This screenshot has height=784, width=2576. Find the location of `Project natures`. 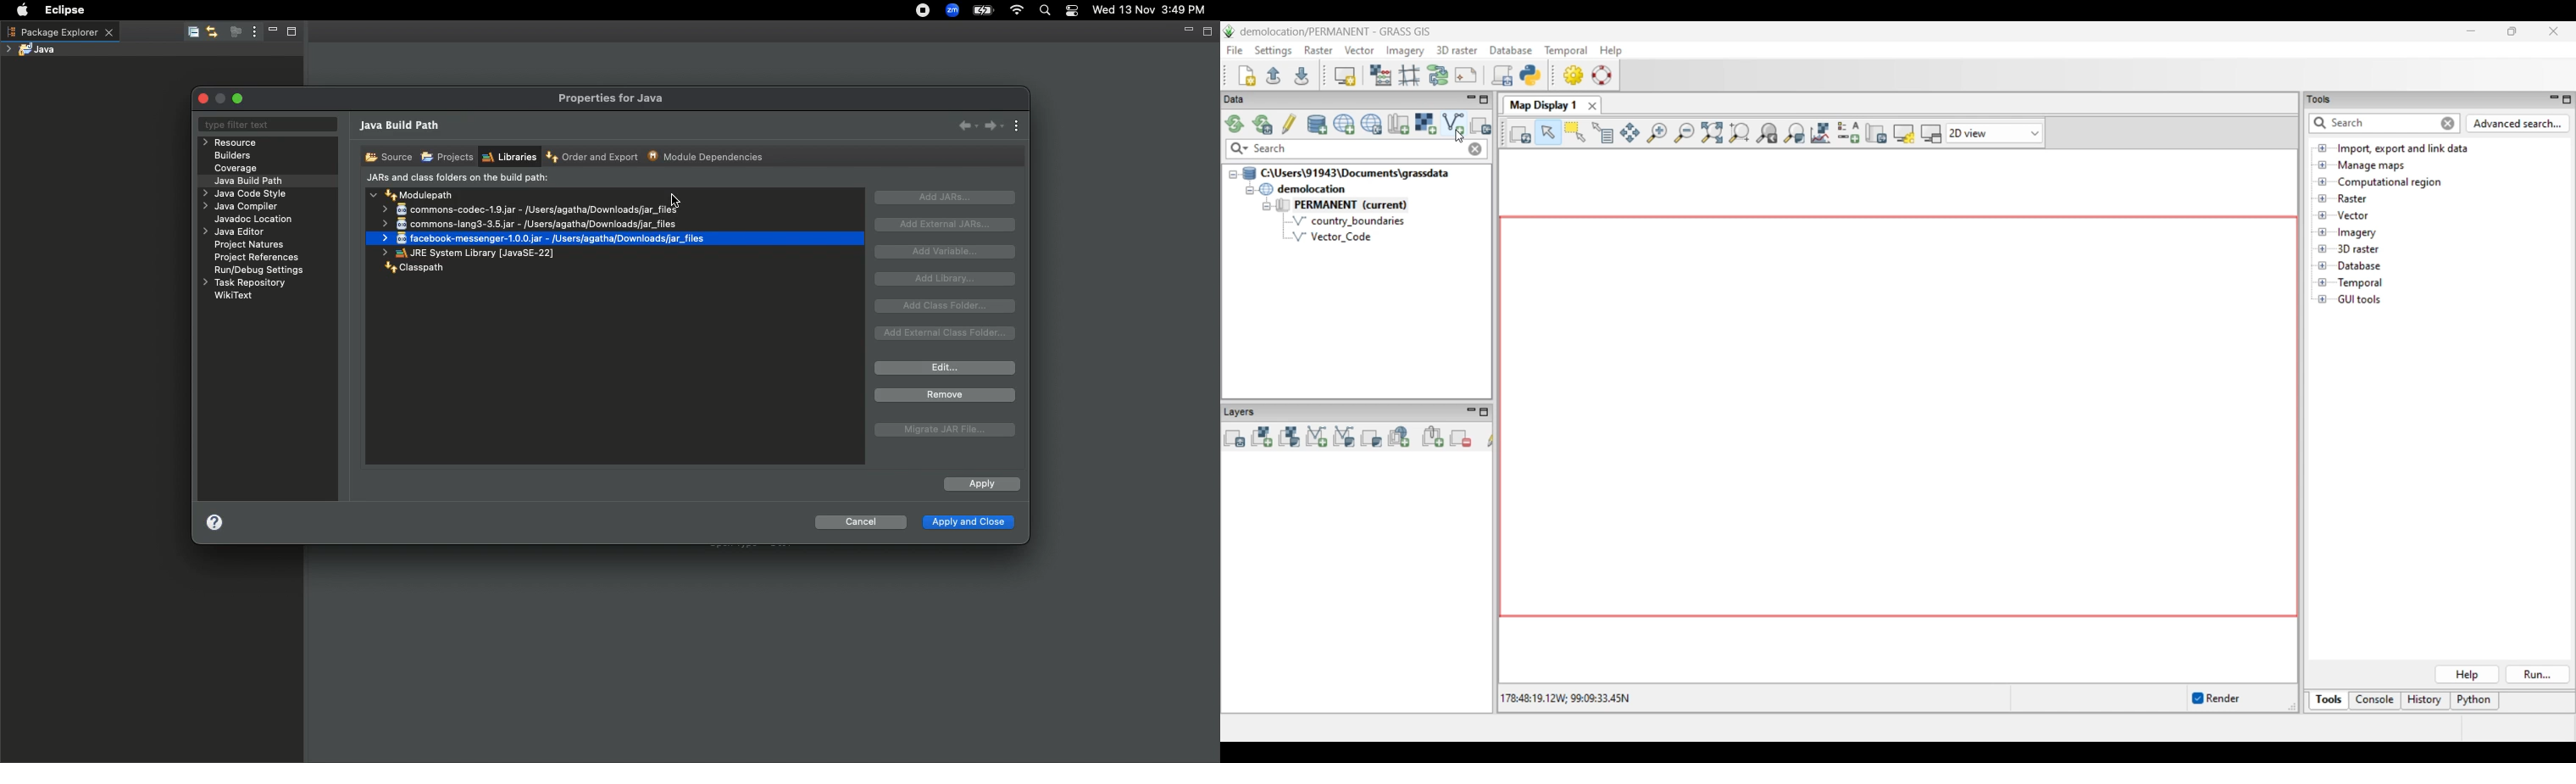

Project natures is located at coordinates (253, 247).